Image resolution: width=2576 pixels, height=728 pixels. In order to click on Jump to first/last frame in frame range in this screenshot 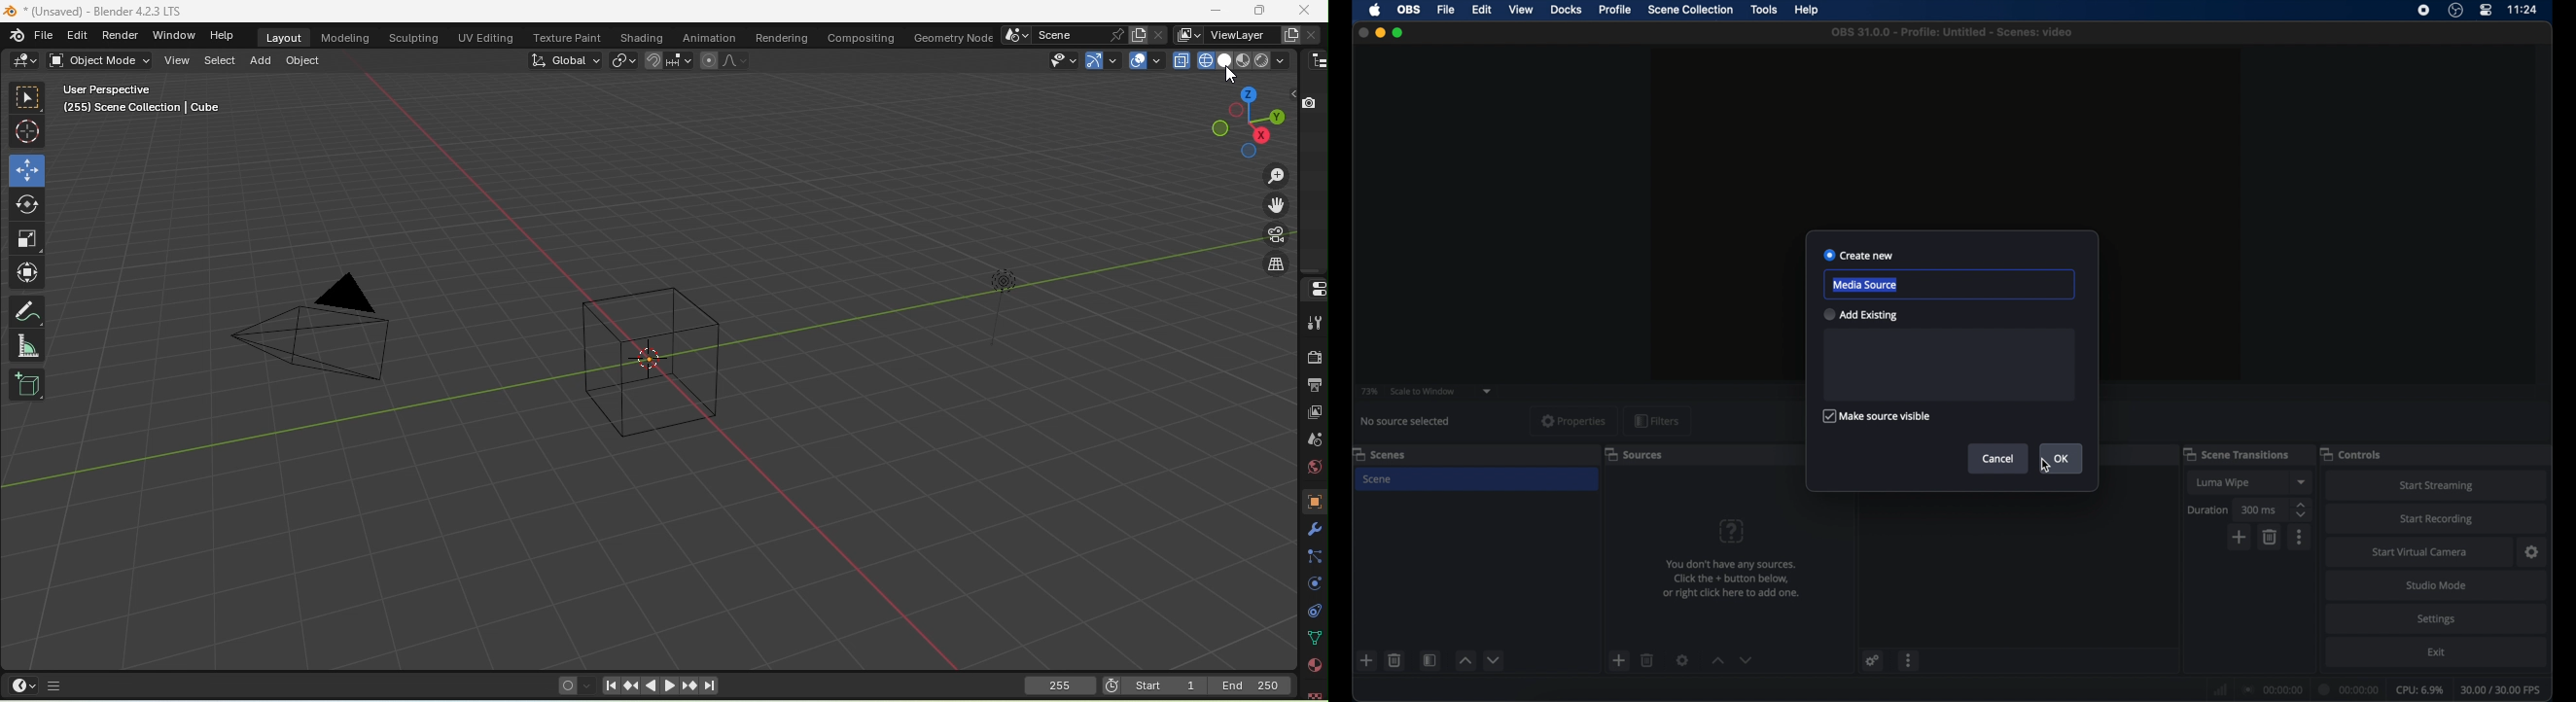, I will do `click(610, 686)`.